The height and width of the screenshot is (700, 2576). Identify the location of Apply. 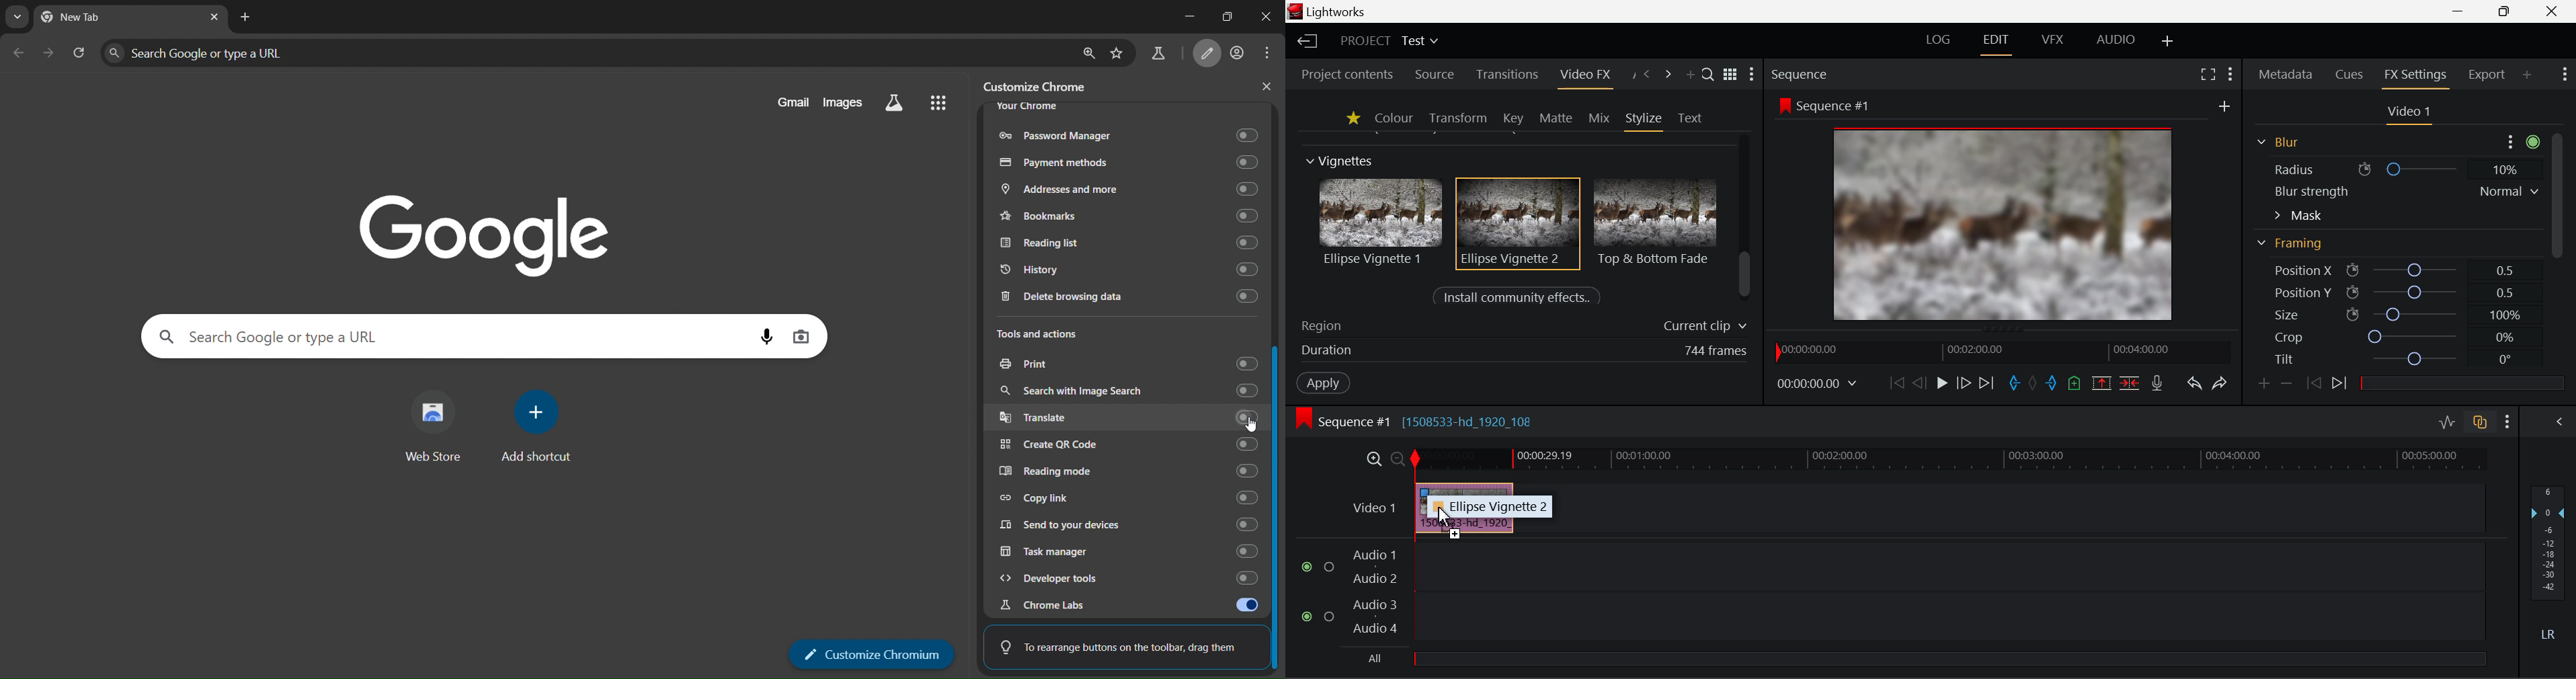
(1323, 385).